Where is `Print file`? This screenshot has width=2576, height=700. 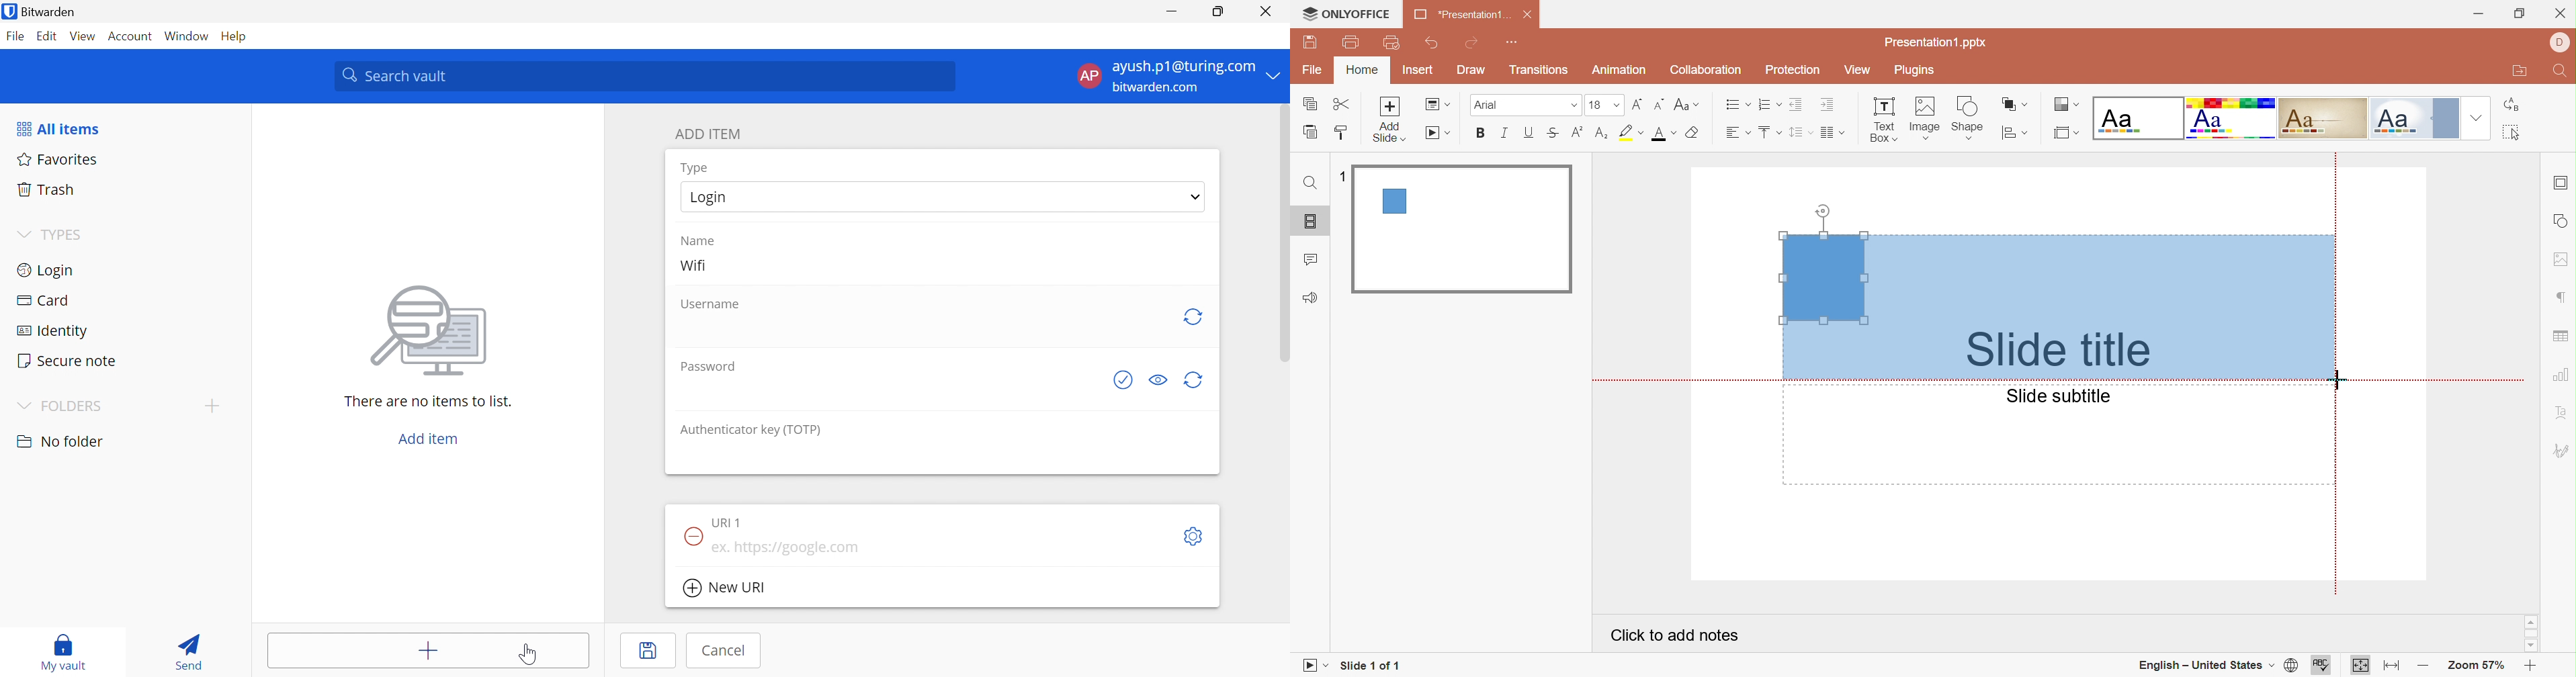
Print file is located at coordinates (1354, 41).